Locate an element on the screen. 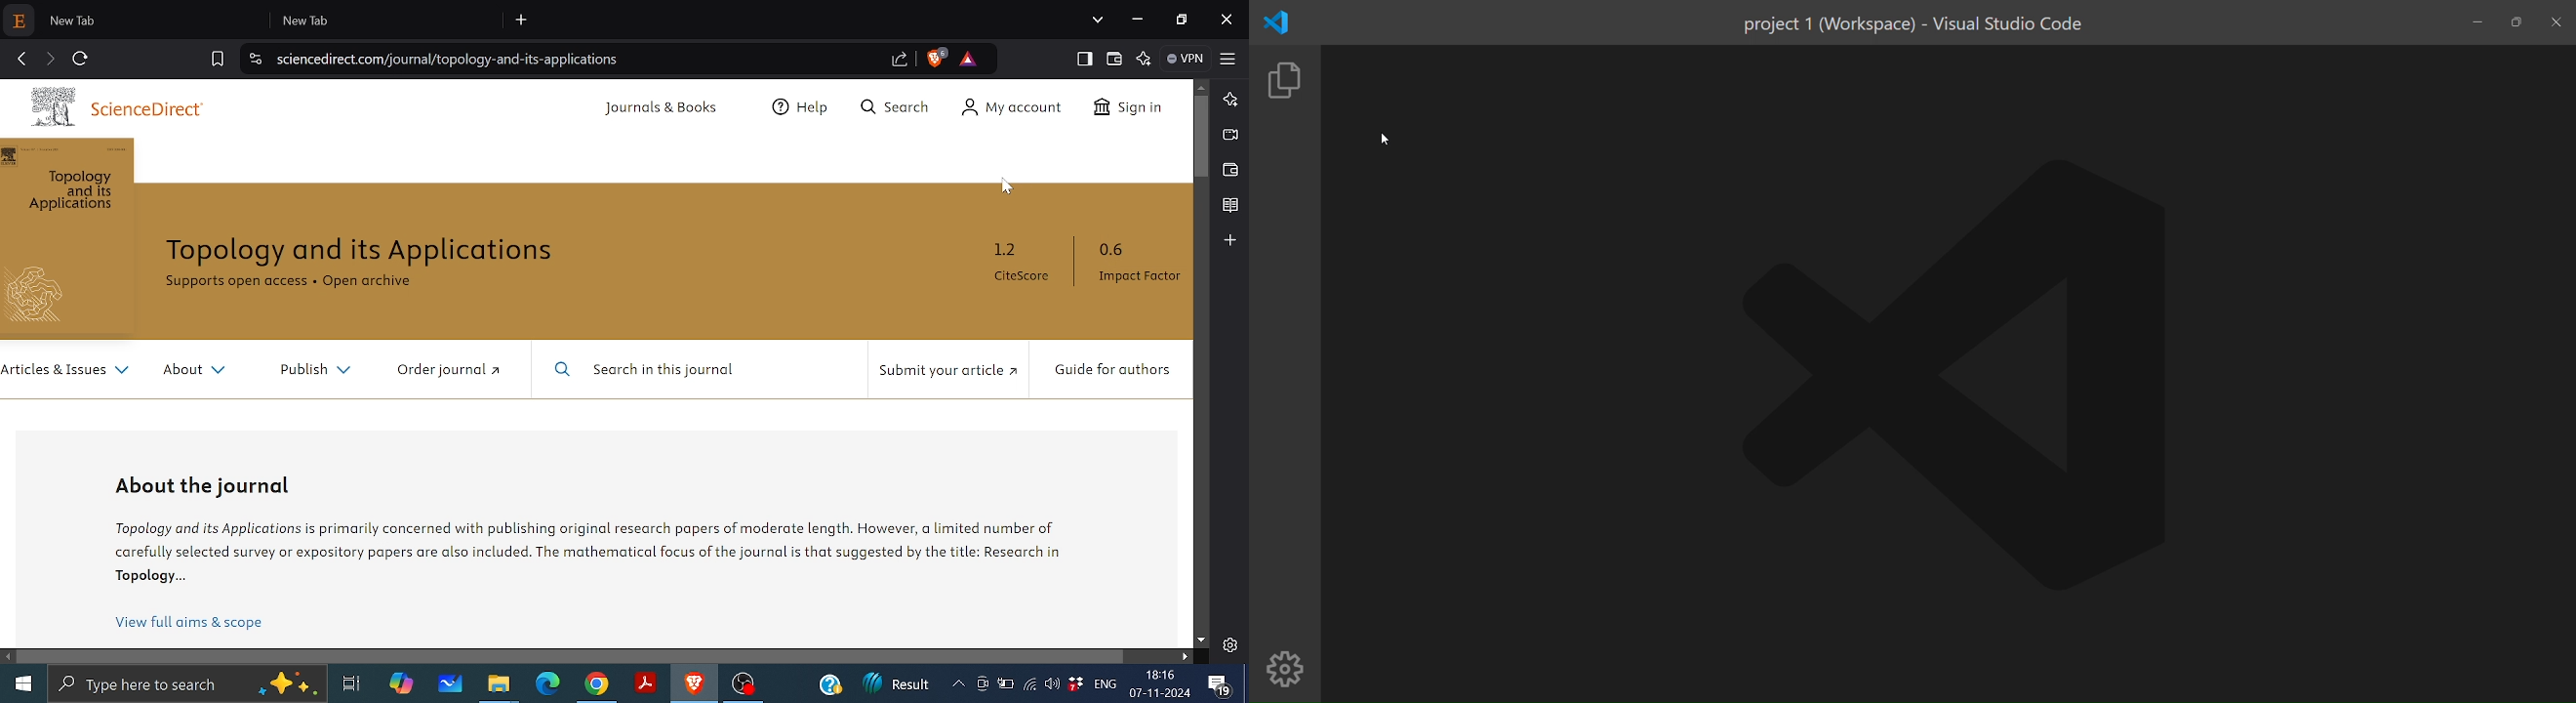  logo is located at coordinates (1275, 24).